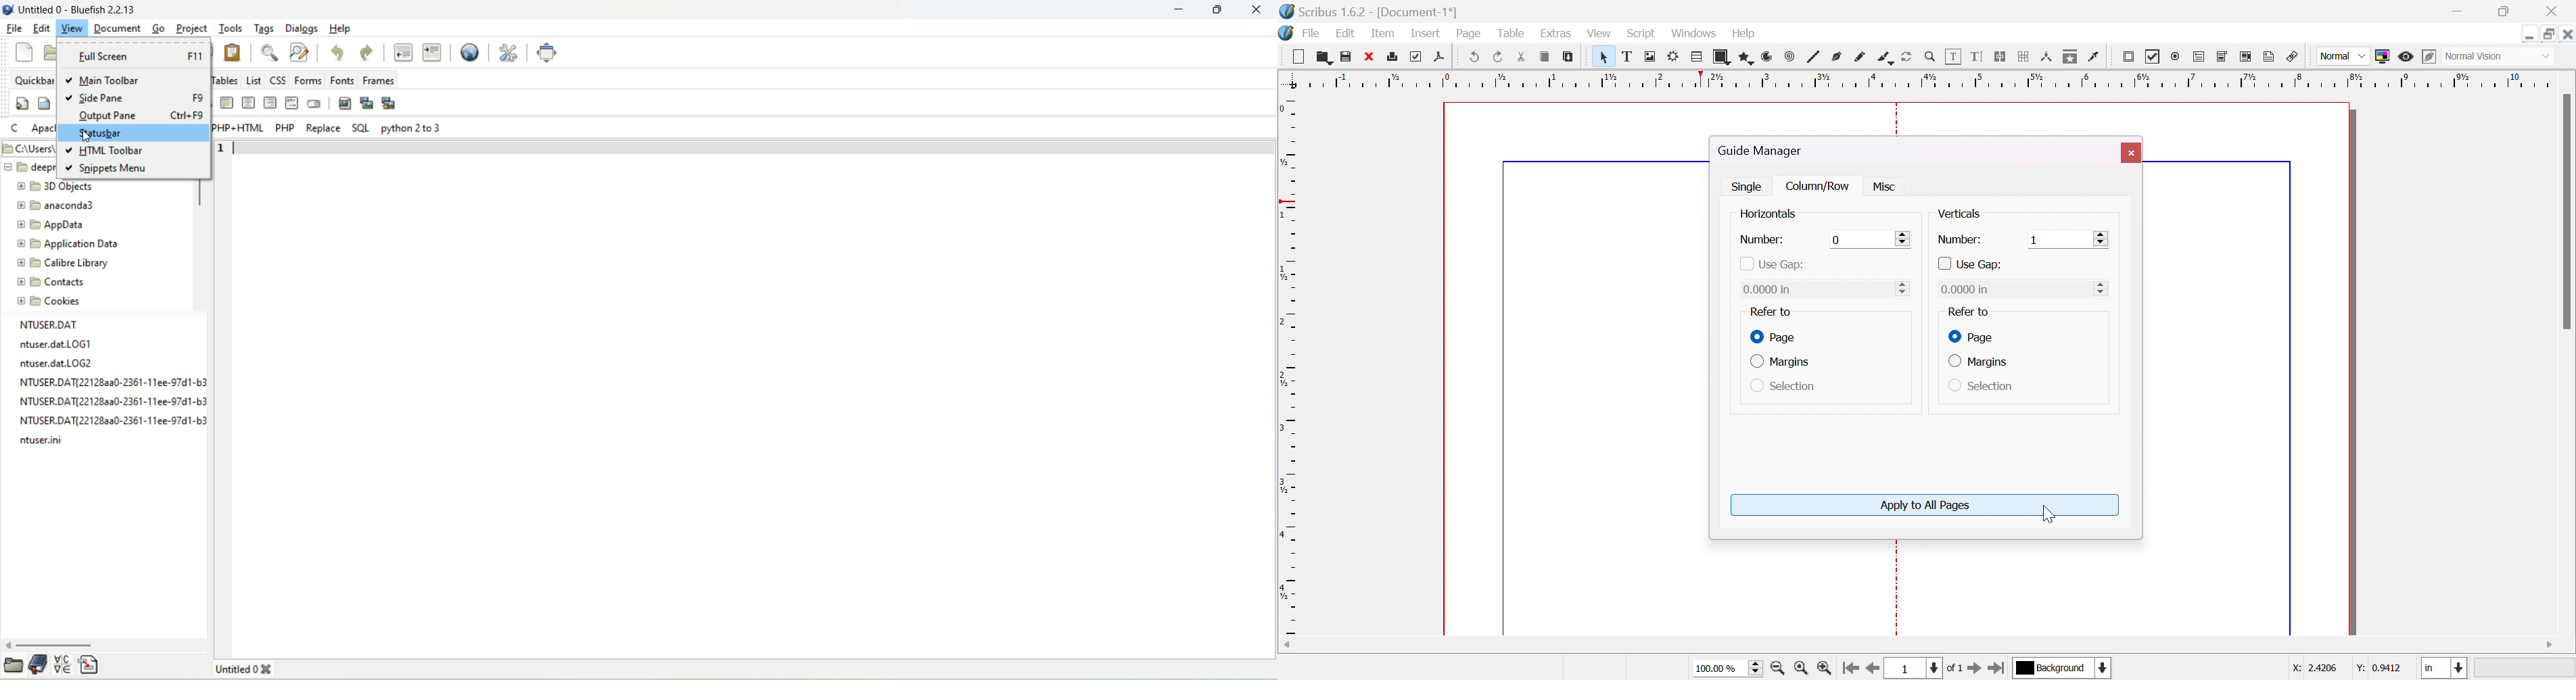  Describe the element at coordinates (2003, 57) in the screenshot. I see `link text frames` at that location.